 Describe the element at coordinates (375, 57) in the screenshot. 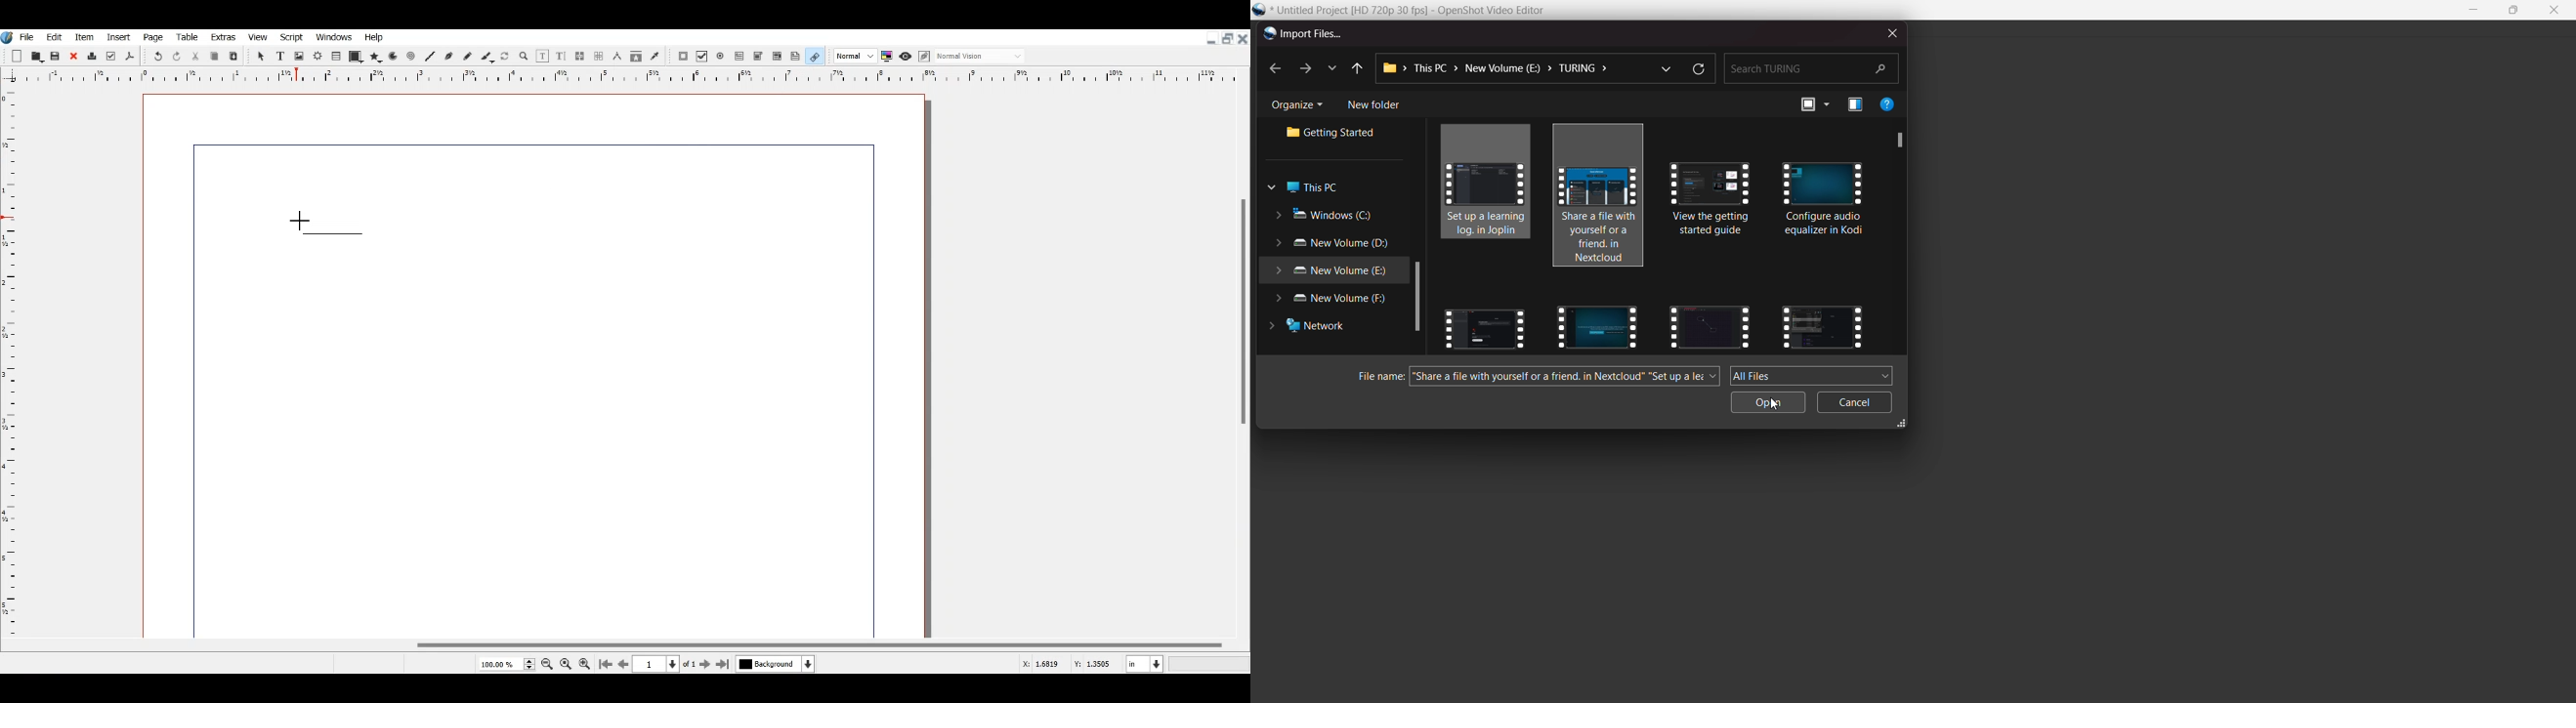

I see `Polygon` at that location.